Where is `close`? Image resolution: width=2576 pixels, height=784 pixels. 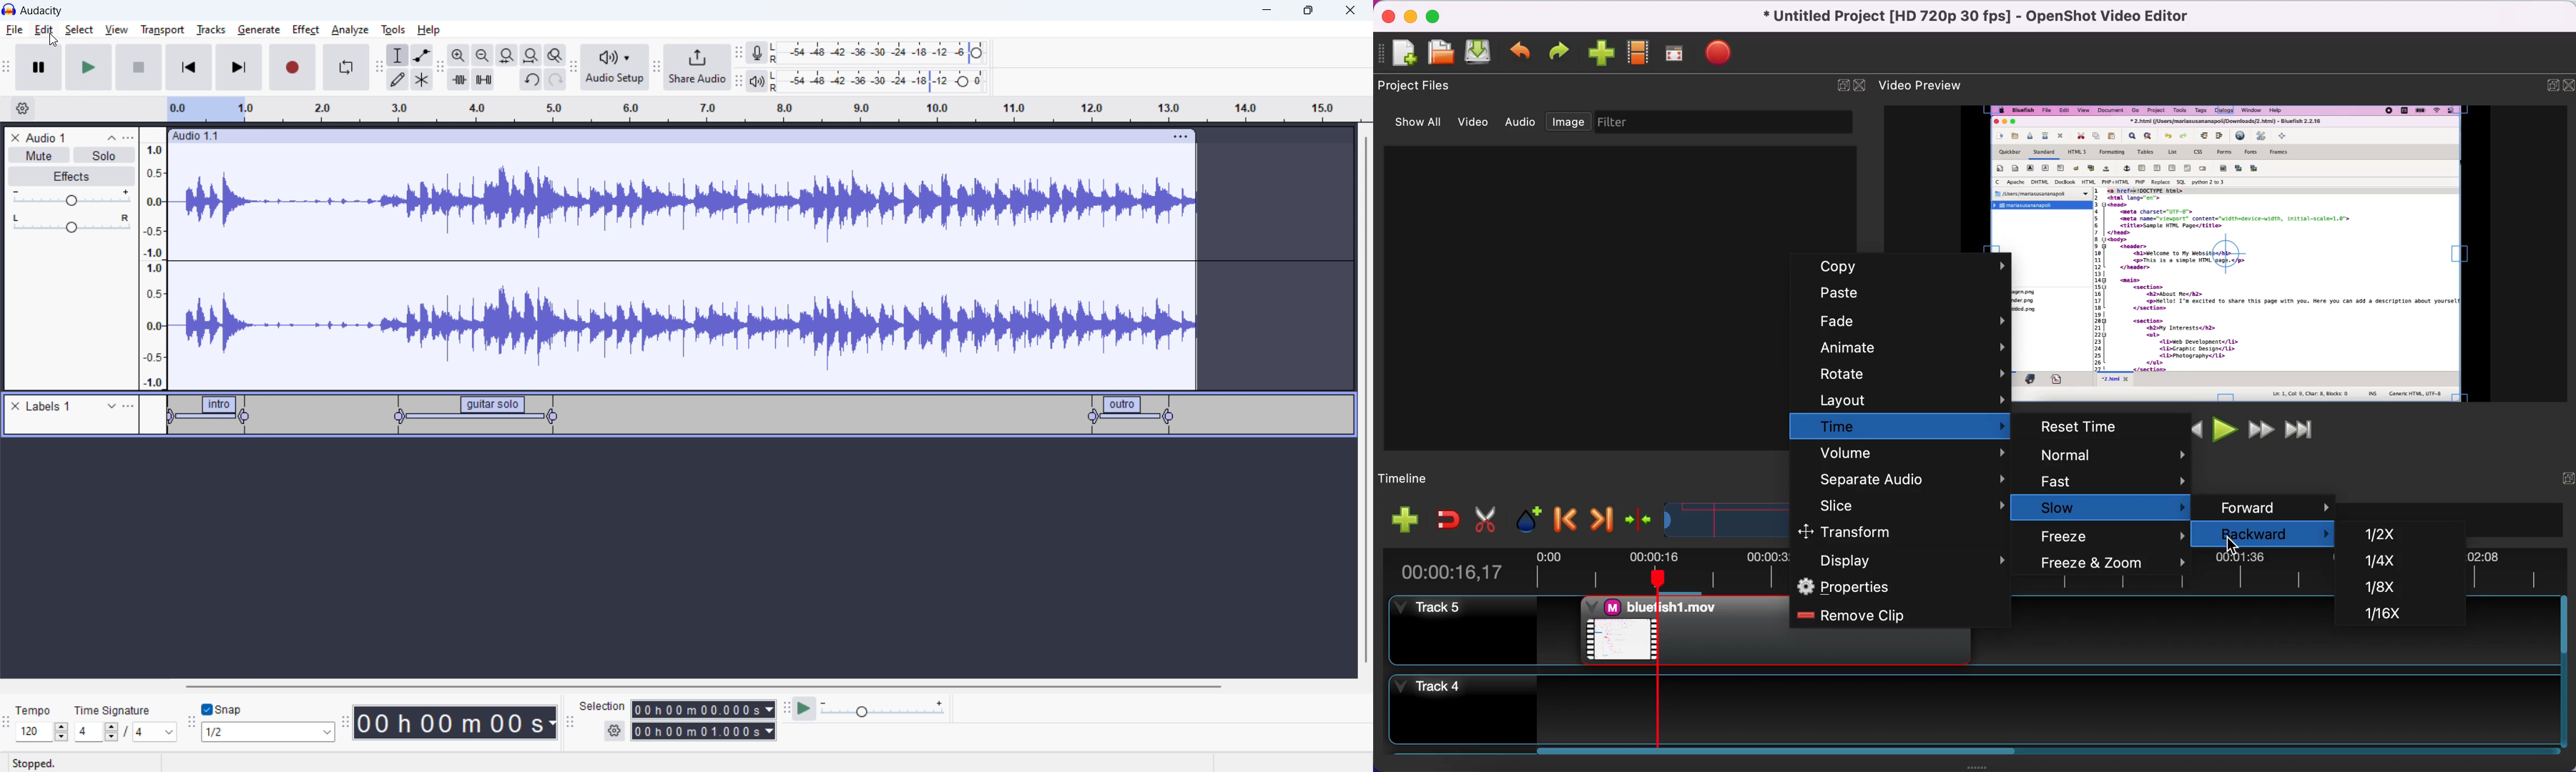
close is located at coordinates (1350, 11).